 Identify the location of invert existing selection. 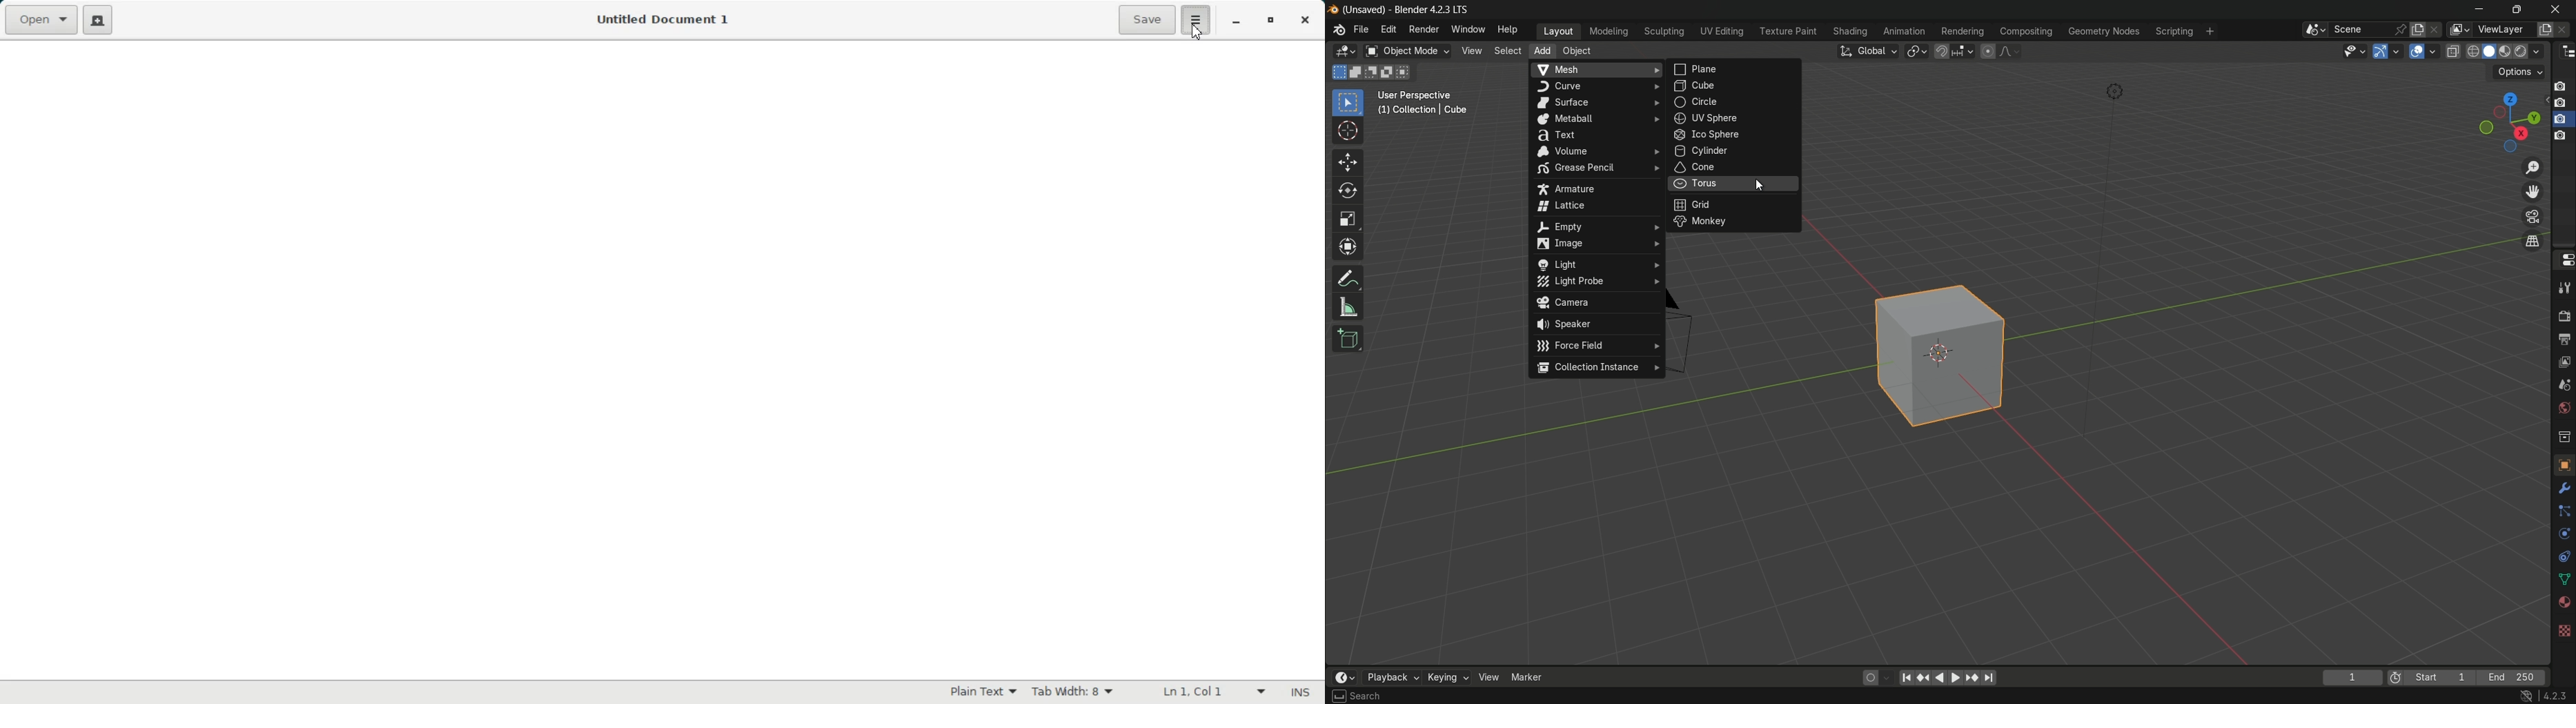
(1390, 72).